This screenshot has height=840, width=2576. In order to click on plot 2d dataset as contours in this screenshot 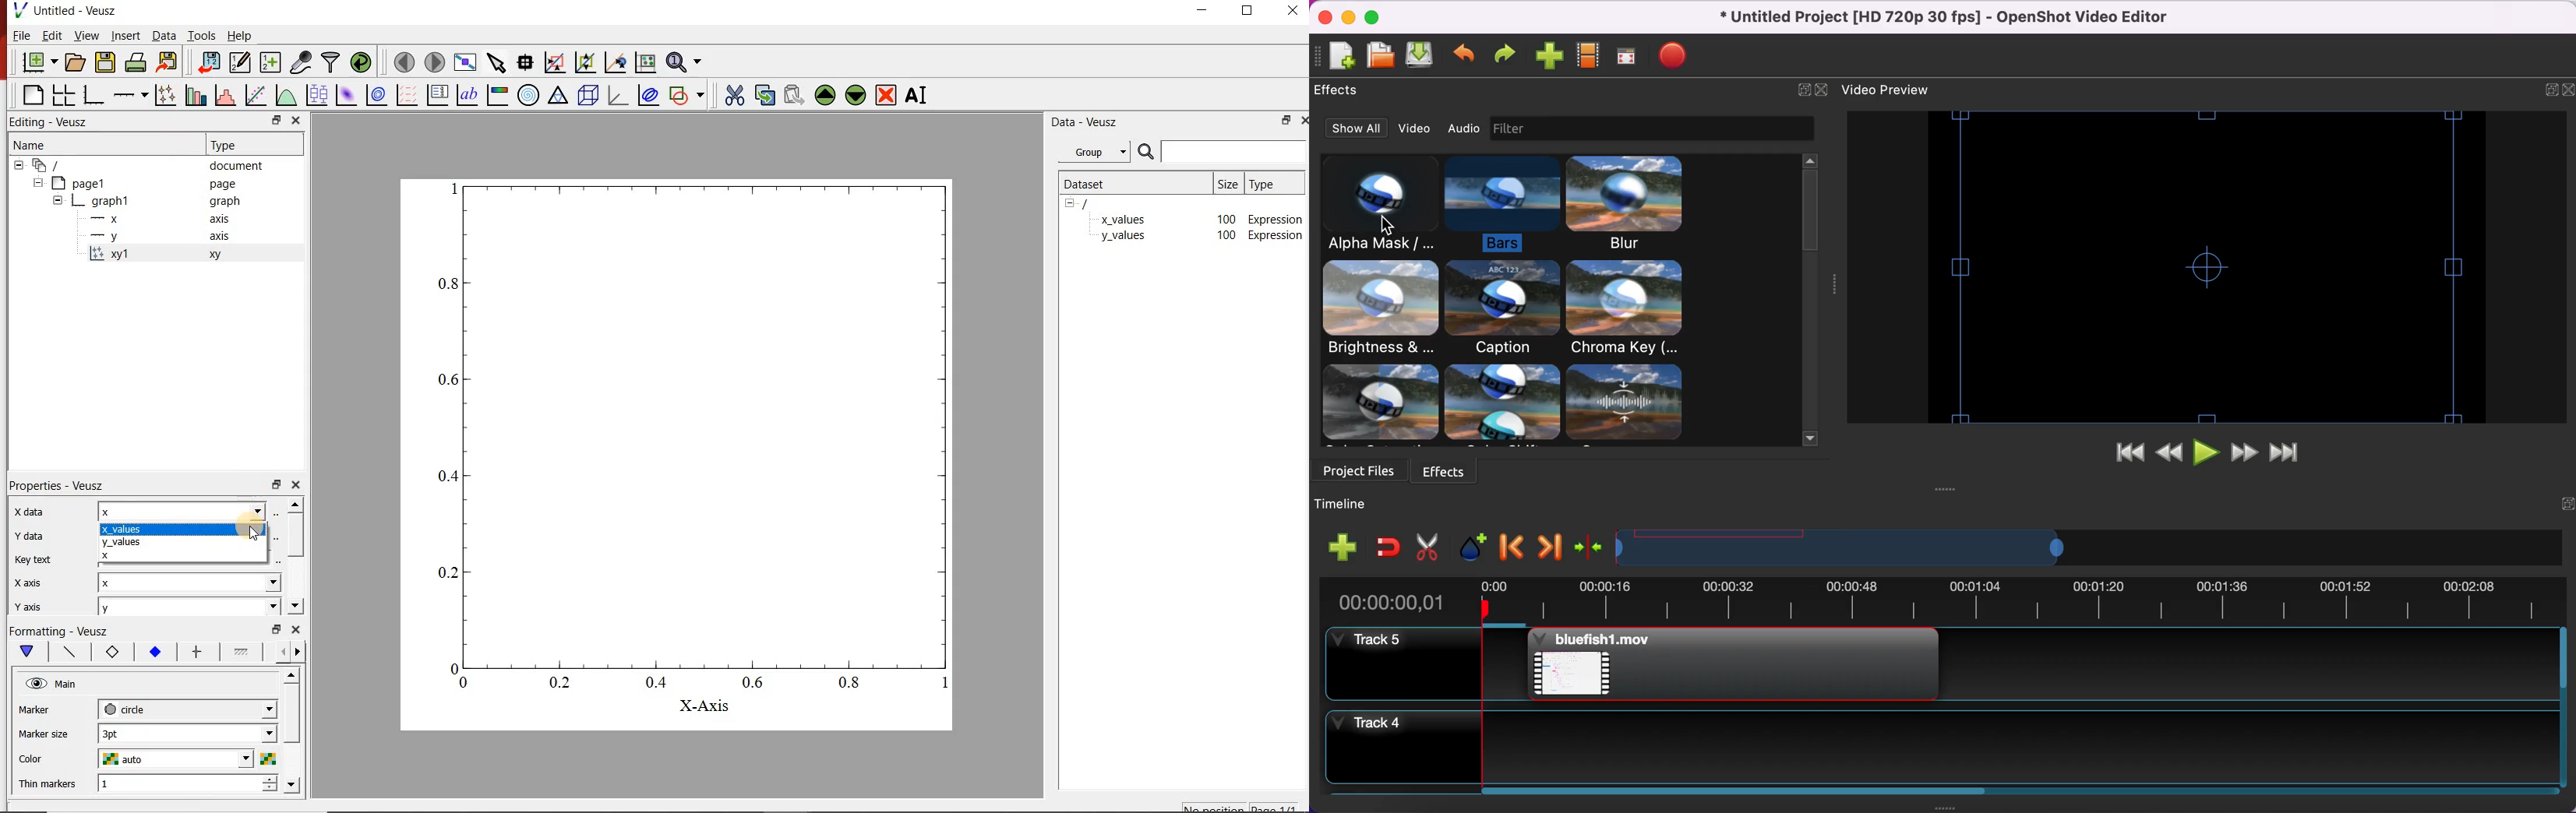, I will do `click(378, 95)`.